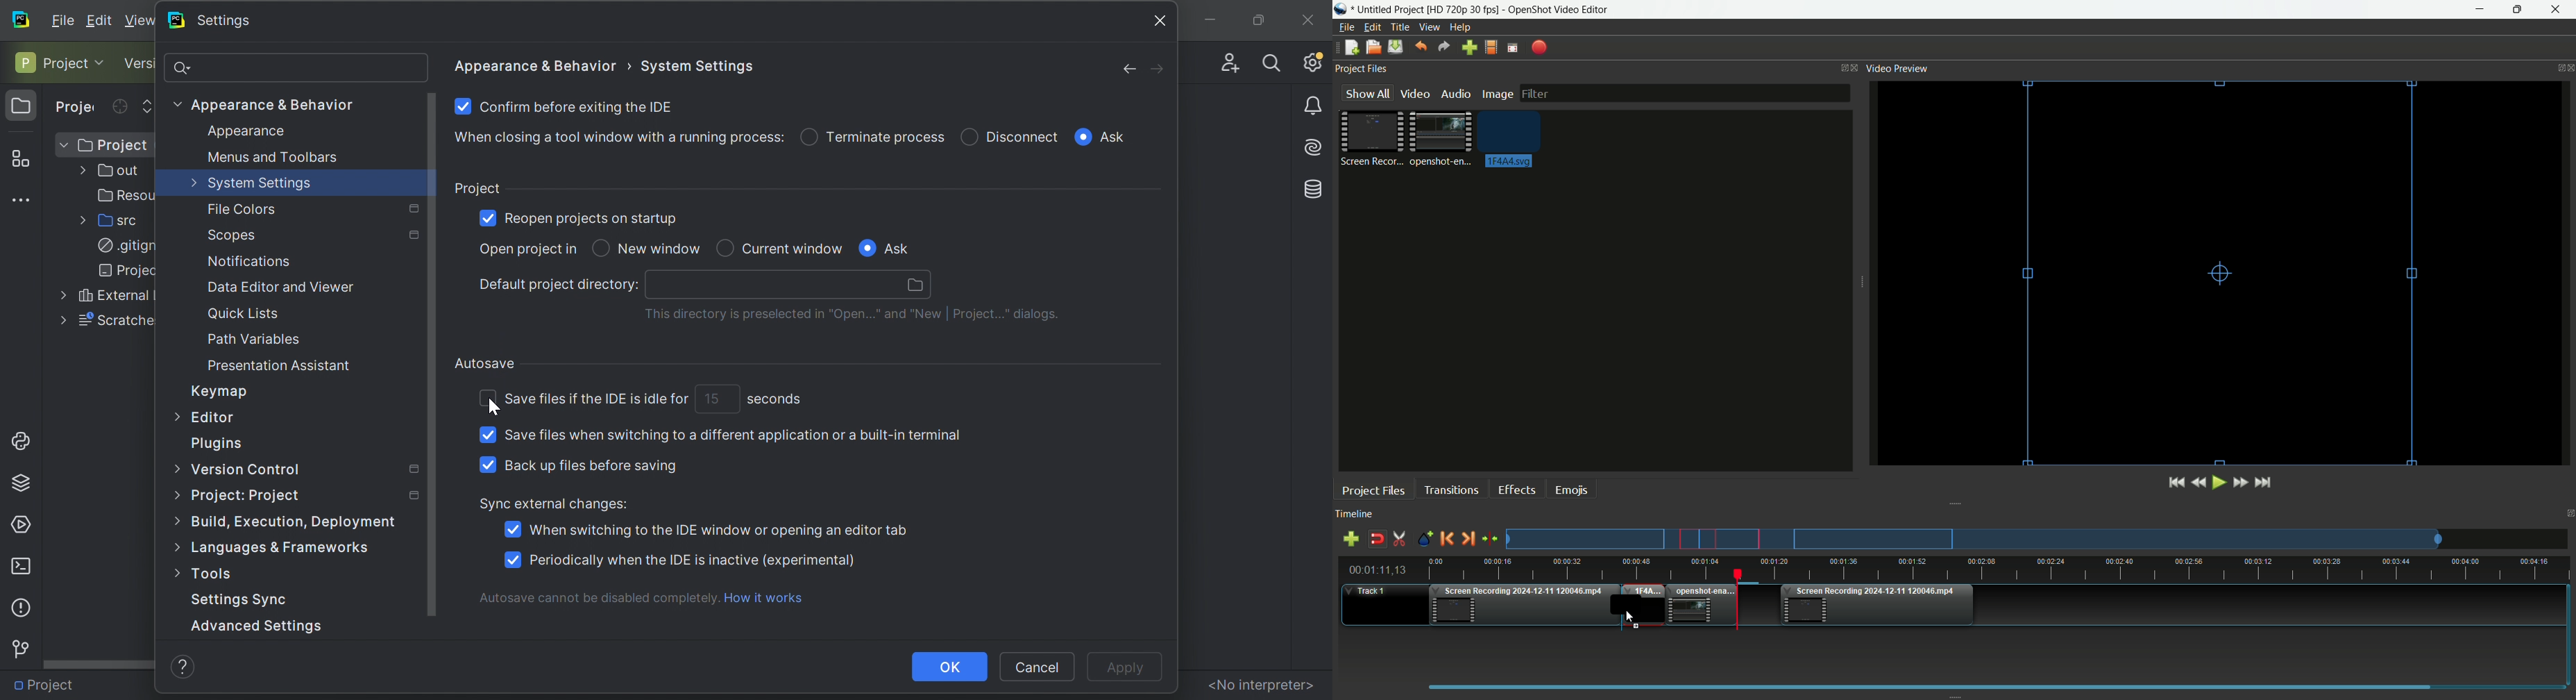  I want to click on maximize, so click(2517, 10).